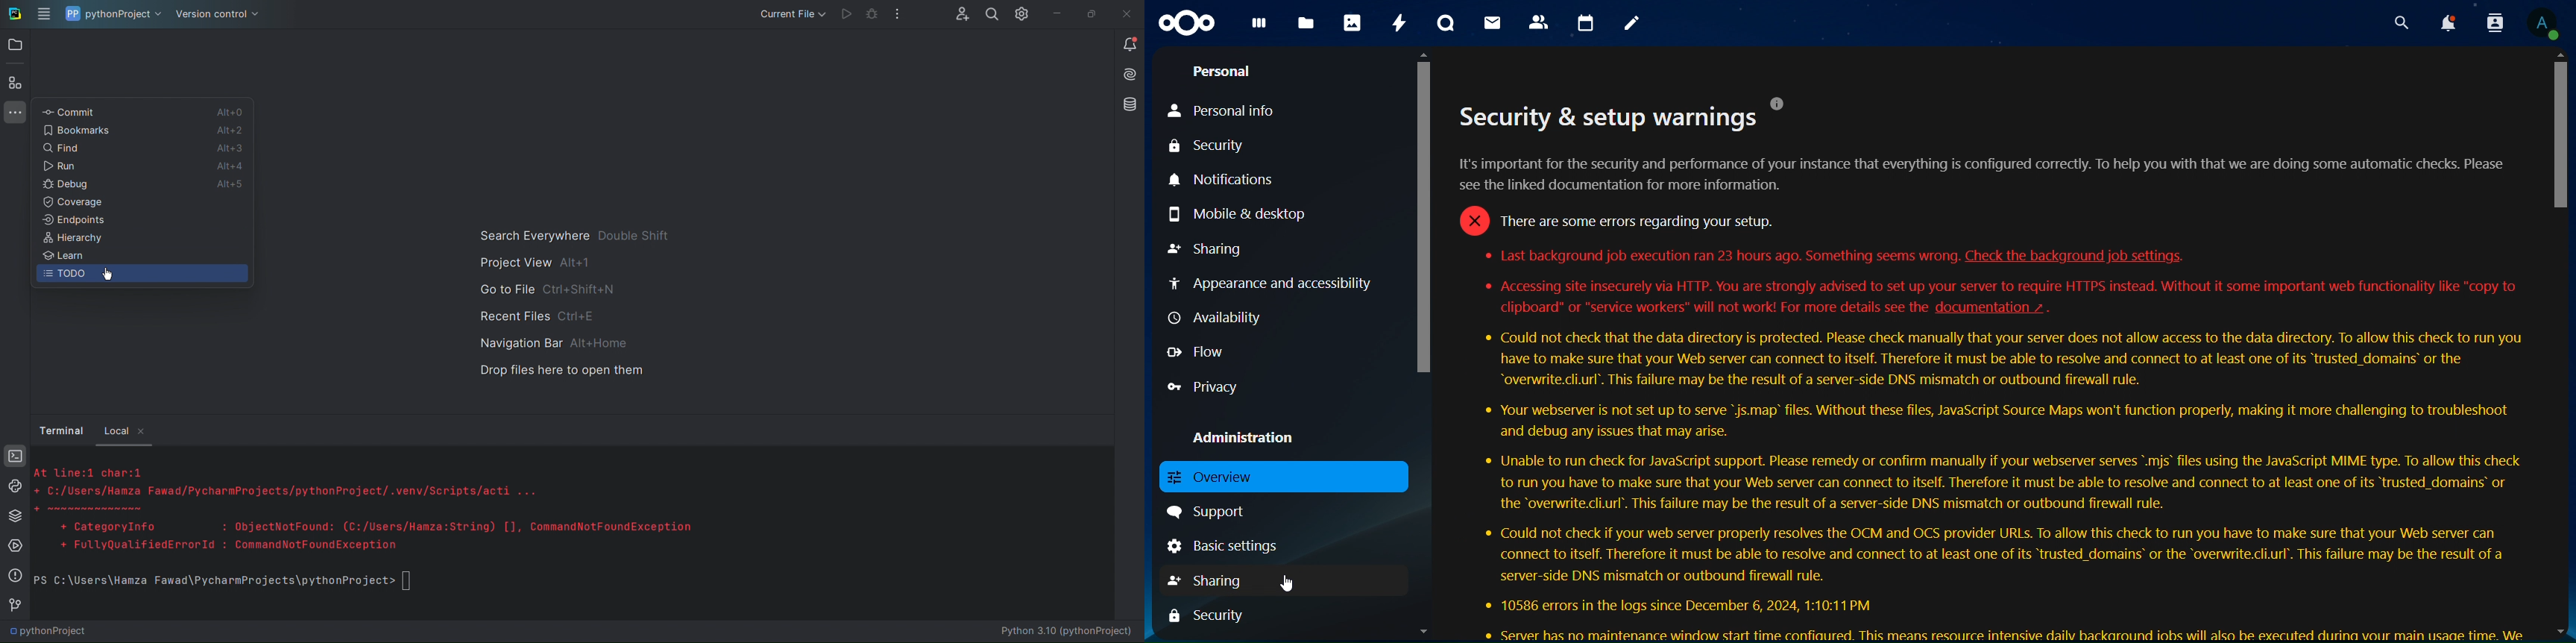 The height and width of the screenshot is (644, 2576). Describe the element at coordinates (1093, 11) in the screenshot. I see `Maximize` at that location.